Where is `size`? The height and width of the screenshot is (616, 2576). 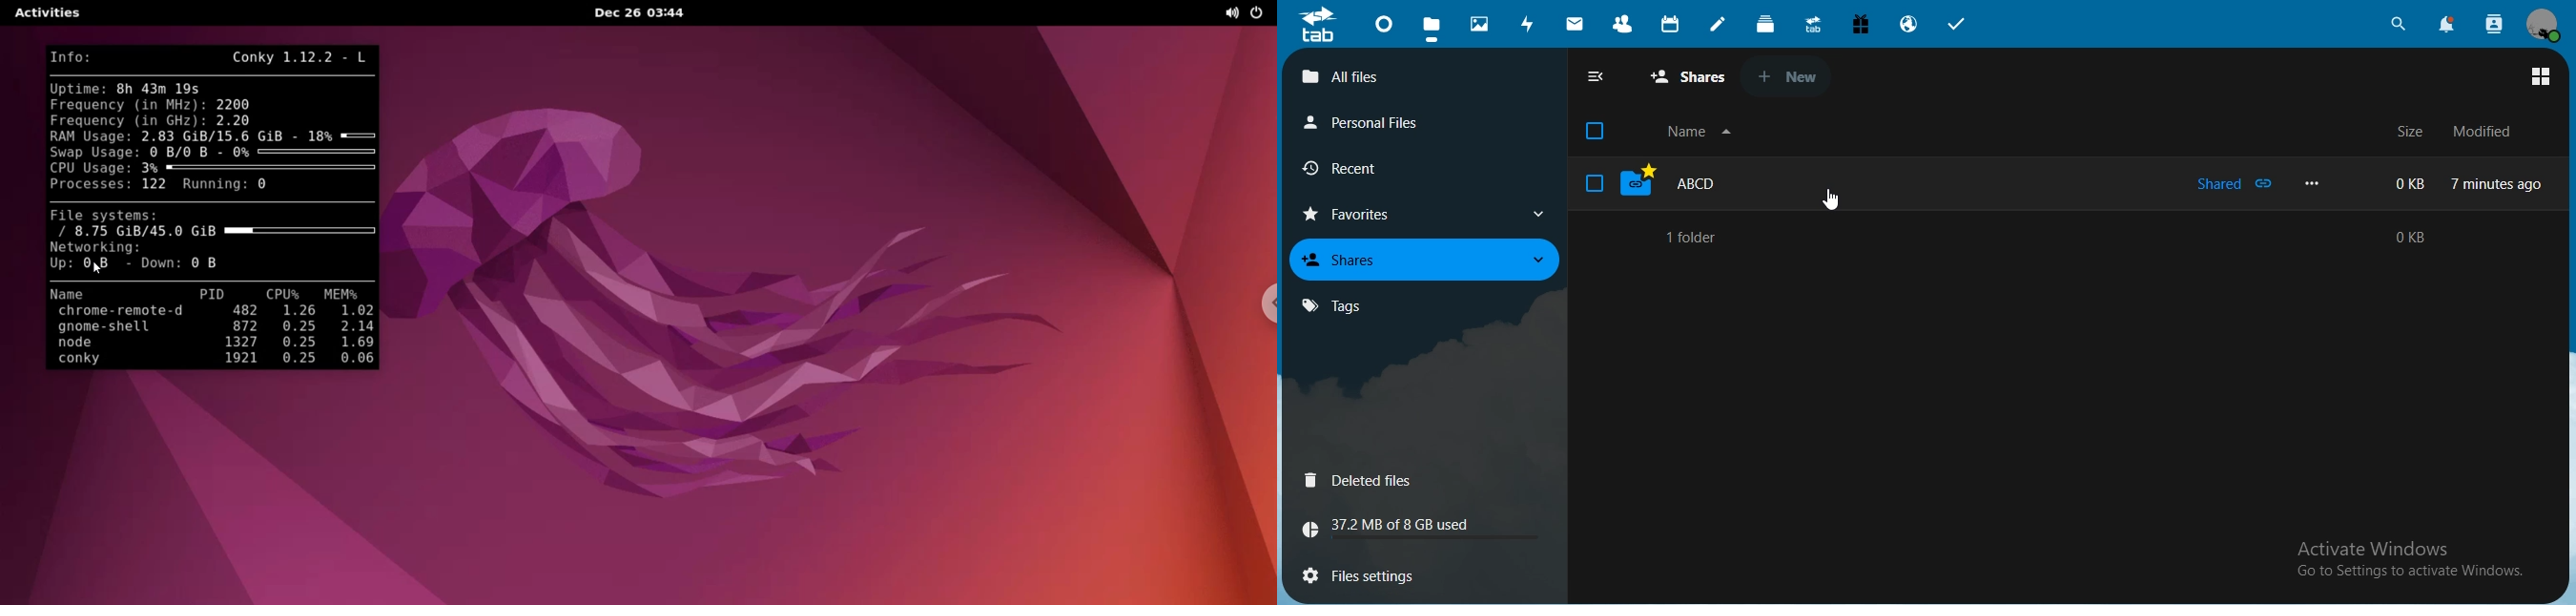
size is located at coordinates (2407, 134).